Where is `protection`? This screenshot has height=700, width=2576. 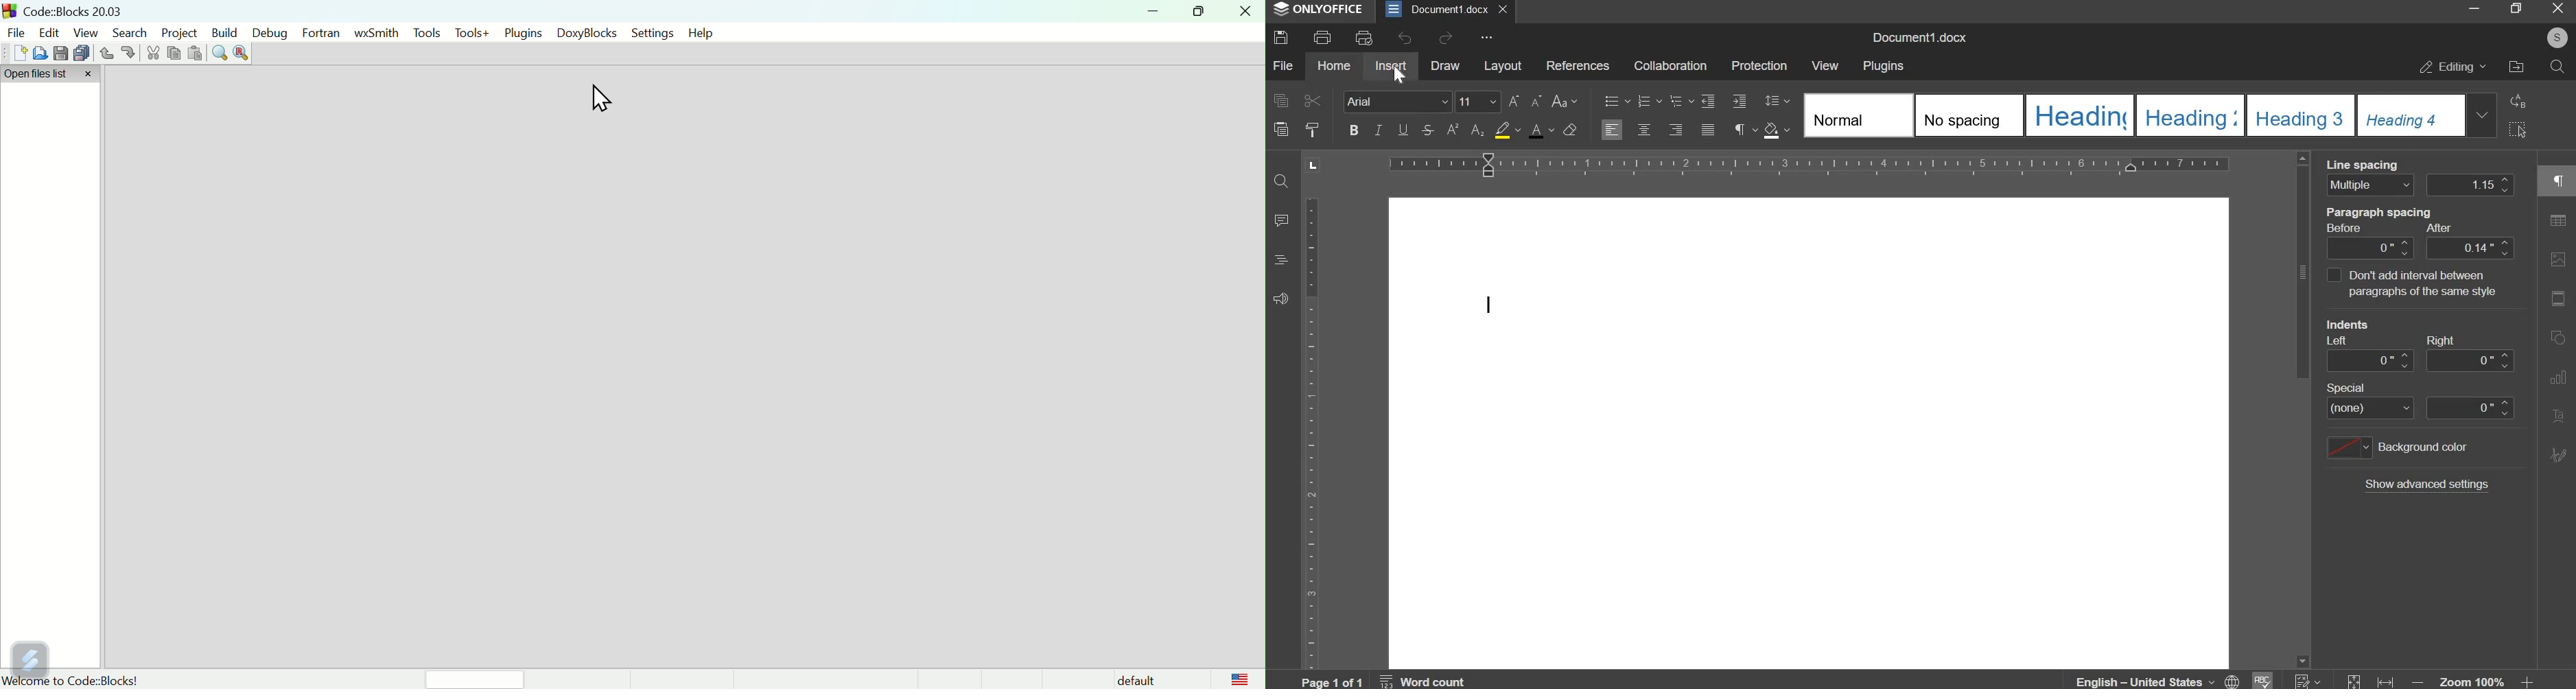
protection is located at coordinates (1759, 65).